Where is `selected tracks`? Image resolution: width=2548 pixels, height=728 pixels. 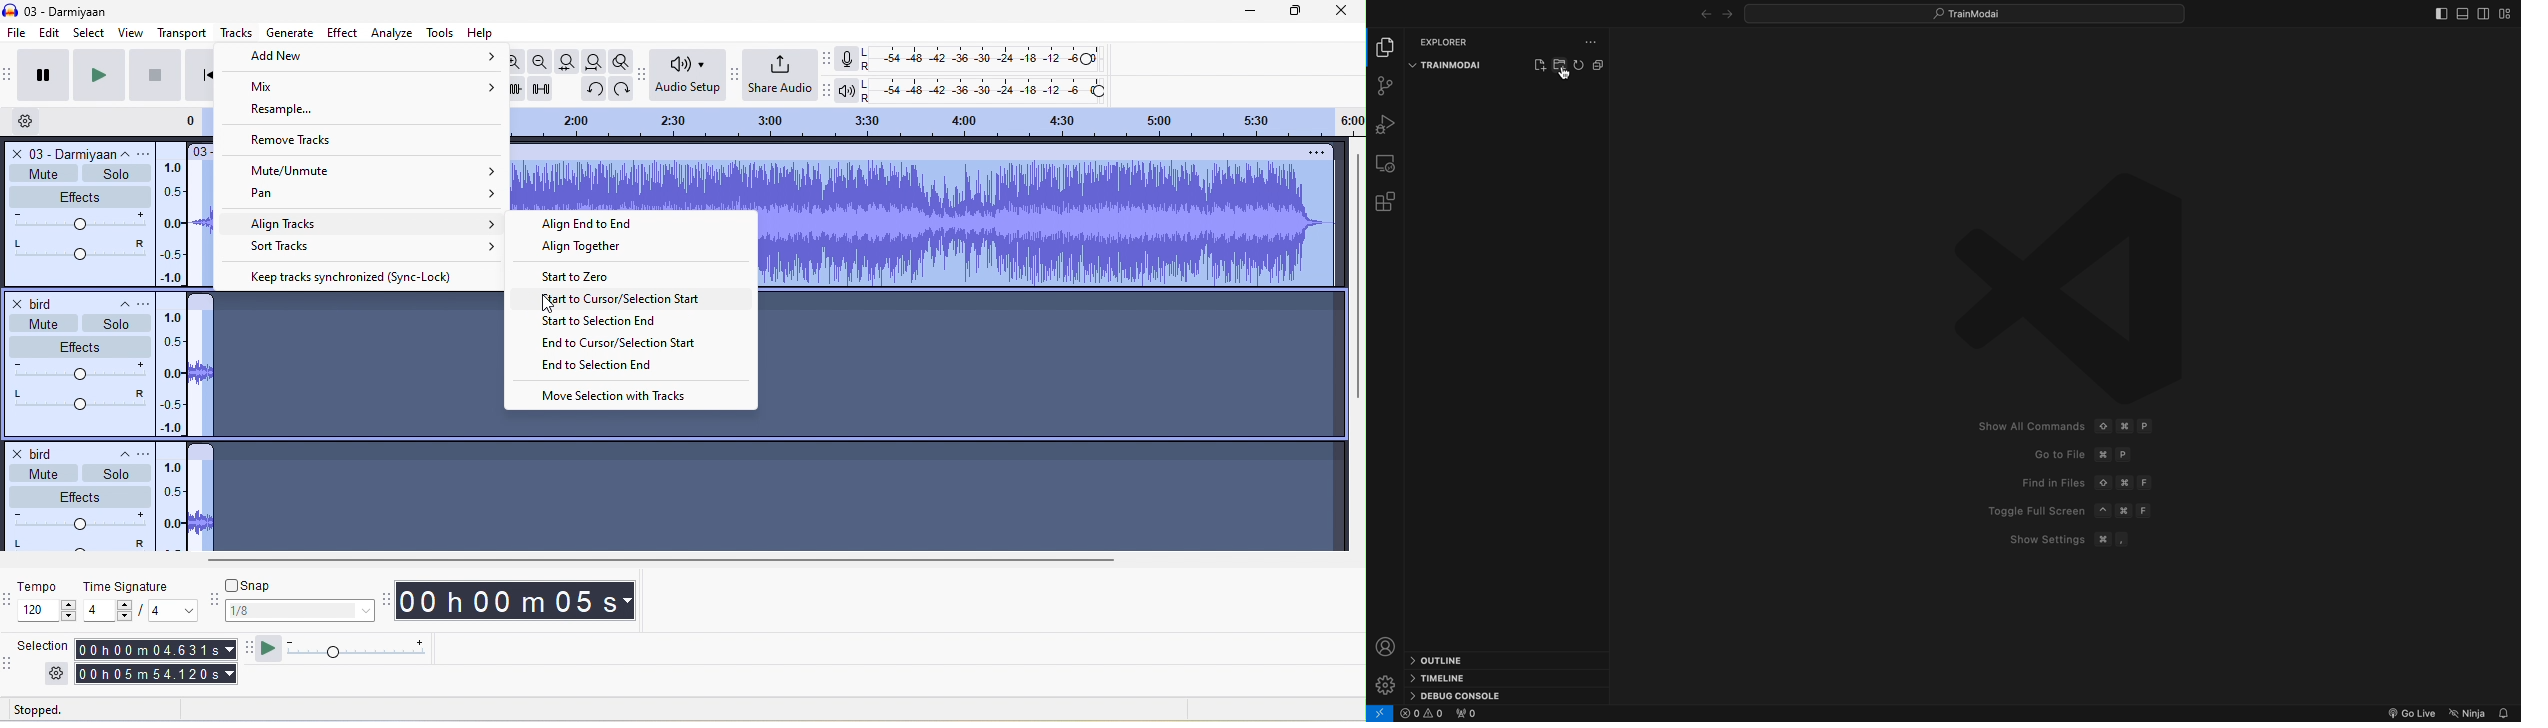 selected tracks is located at coordinates (1052, 356).